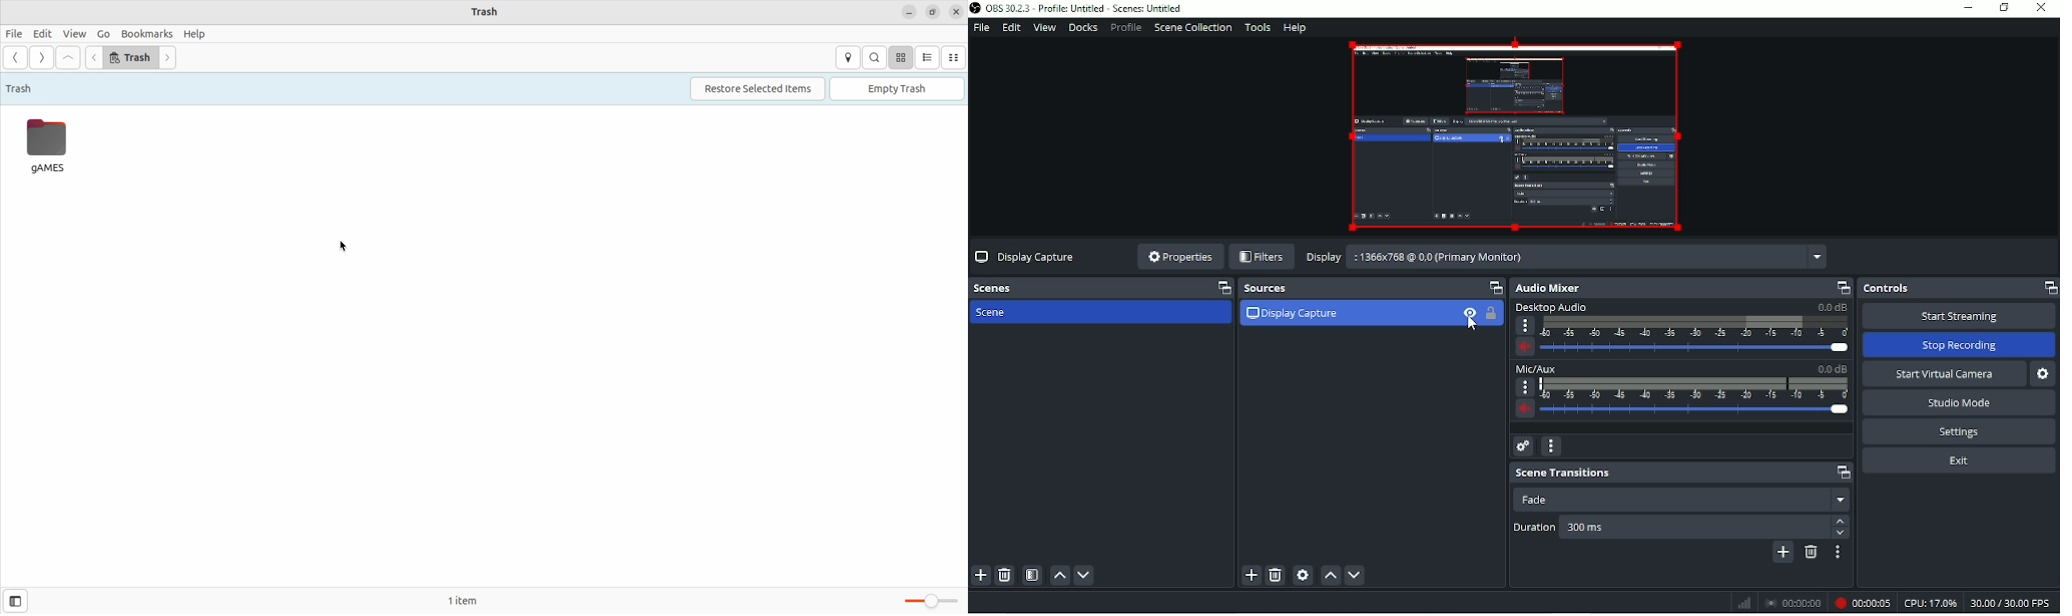 The image size is (2072, 616). Describe the element at coordinates (1059, 575) in the screenshot. I see `Move scene up` at that location.